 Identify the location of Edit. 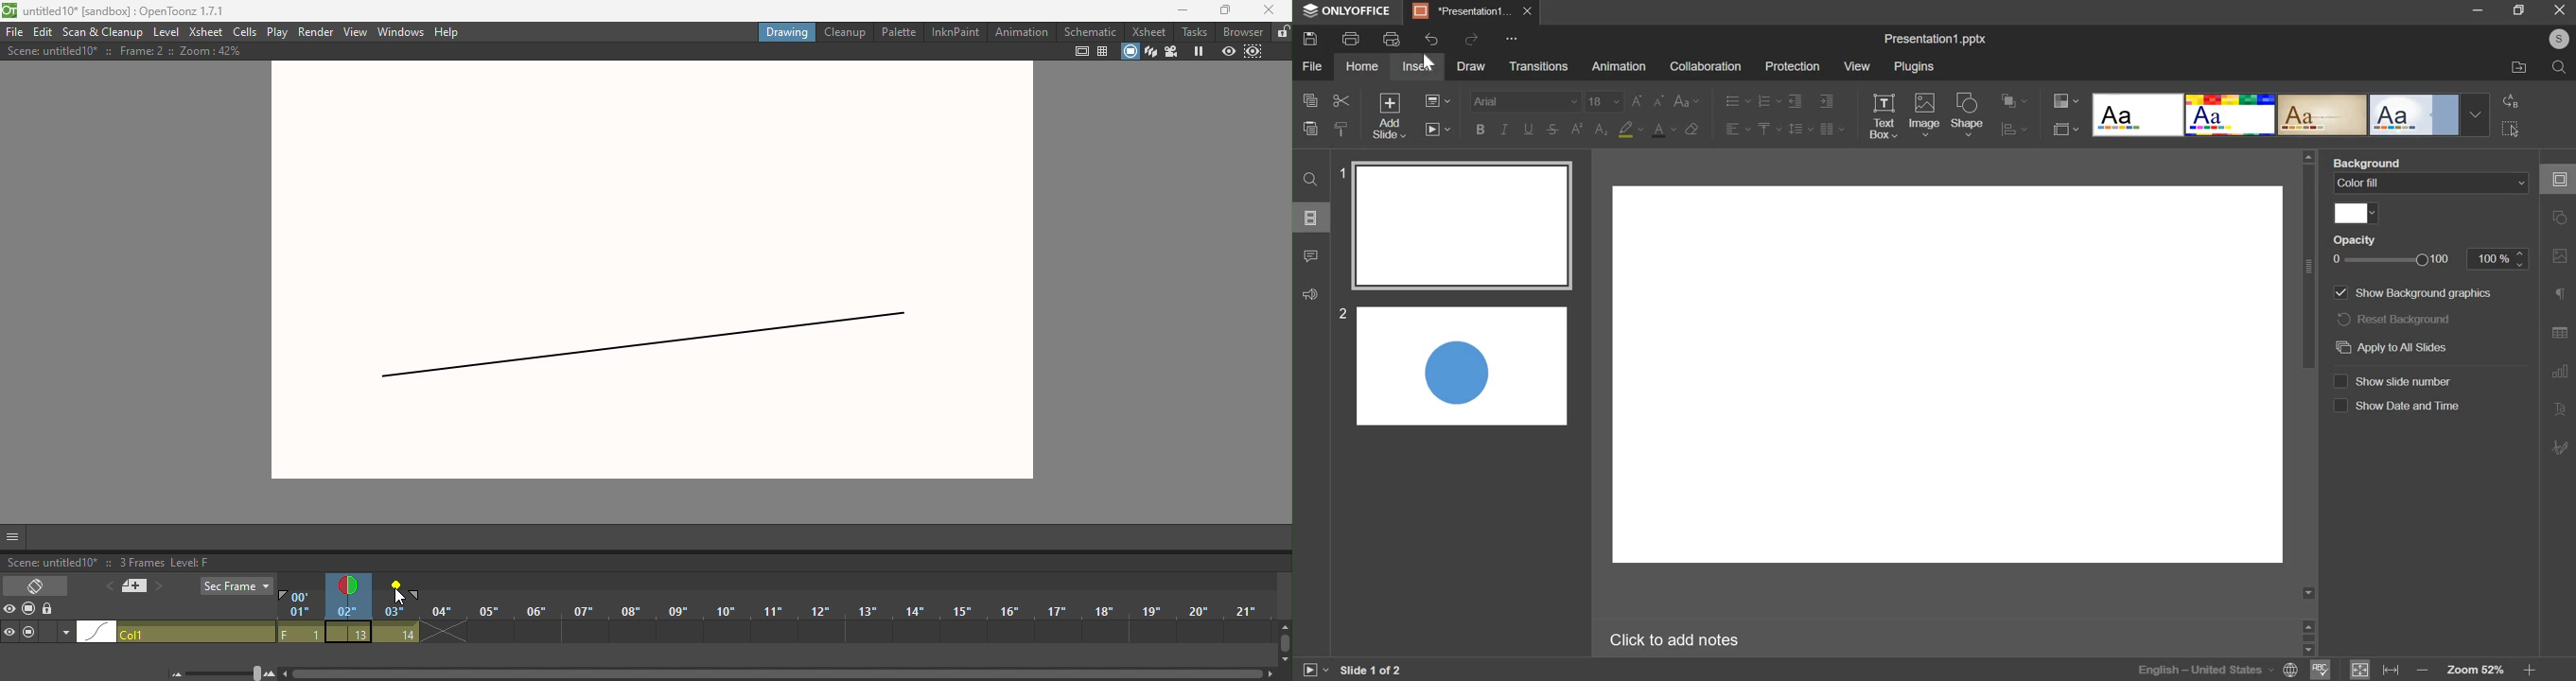
(44, 32).